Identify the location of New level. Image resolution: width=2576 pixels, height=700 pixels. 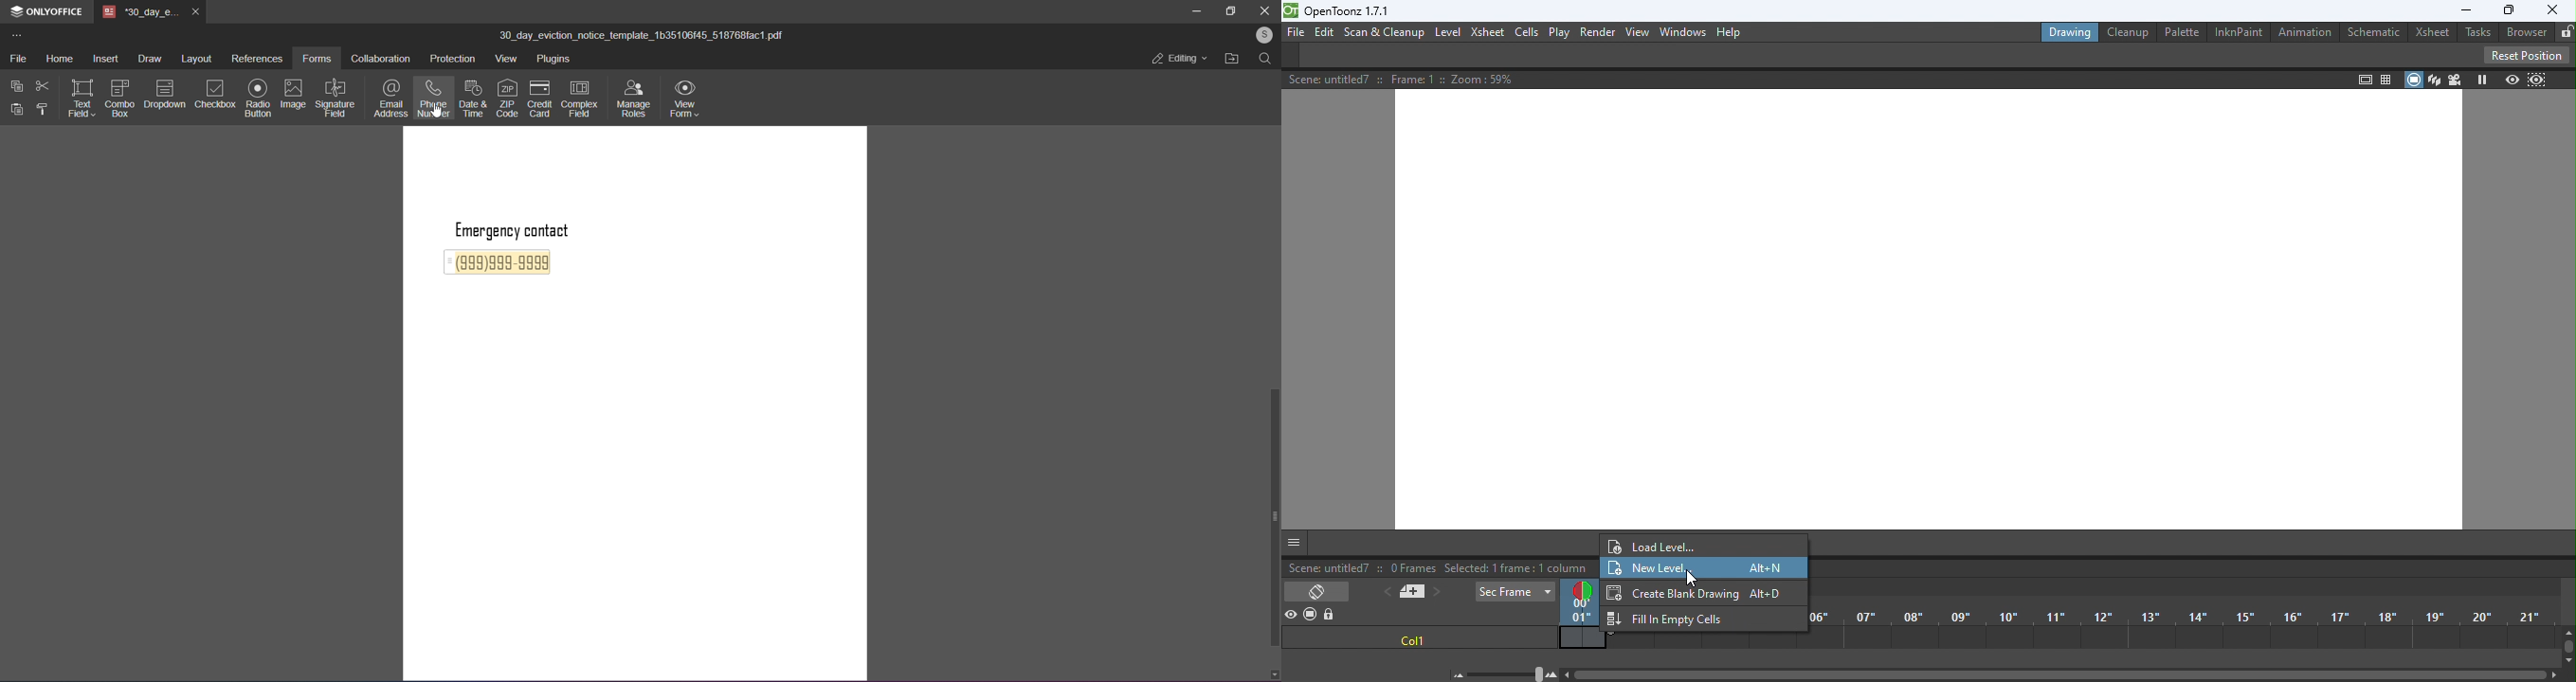
(1642, 569).